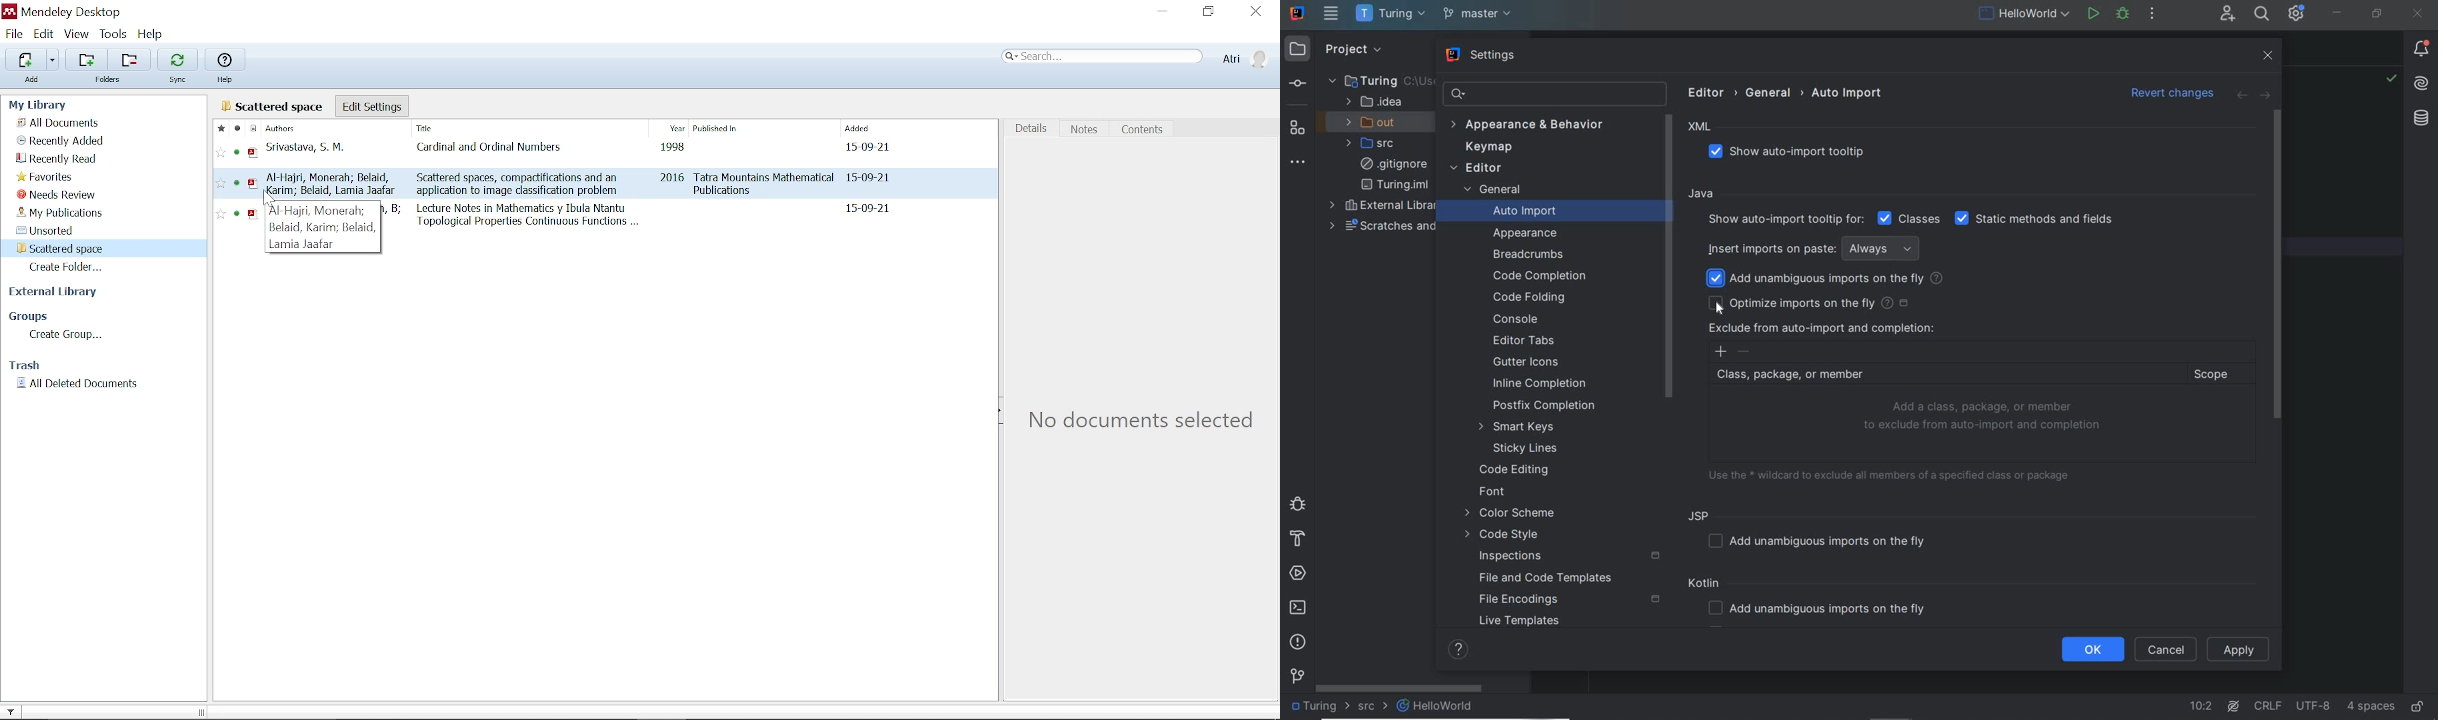  What do you see at coordinates (219, 128) in the screenshot?
I see `Mark as favorite` at bounding box center [219, 128].